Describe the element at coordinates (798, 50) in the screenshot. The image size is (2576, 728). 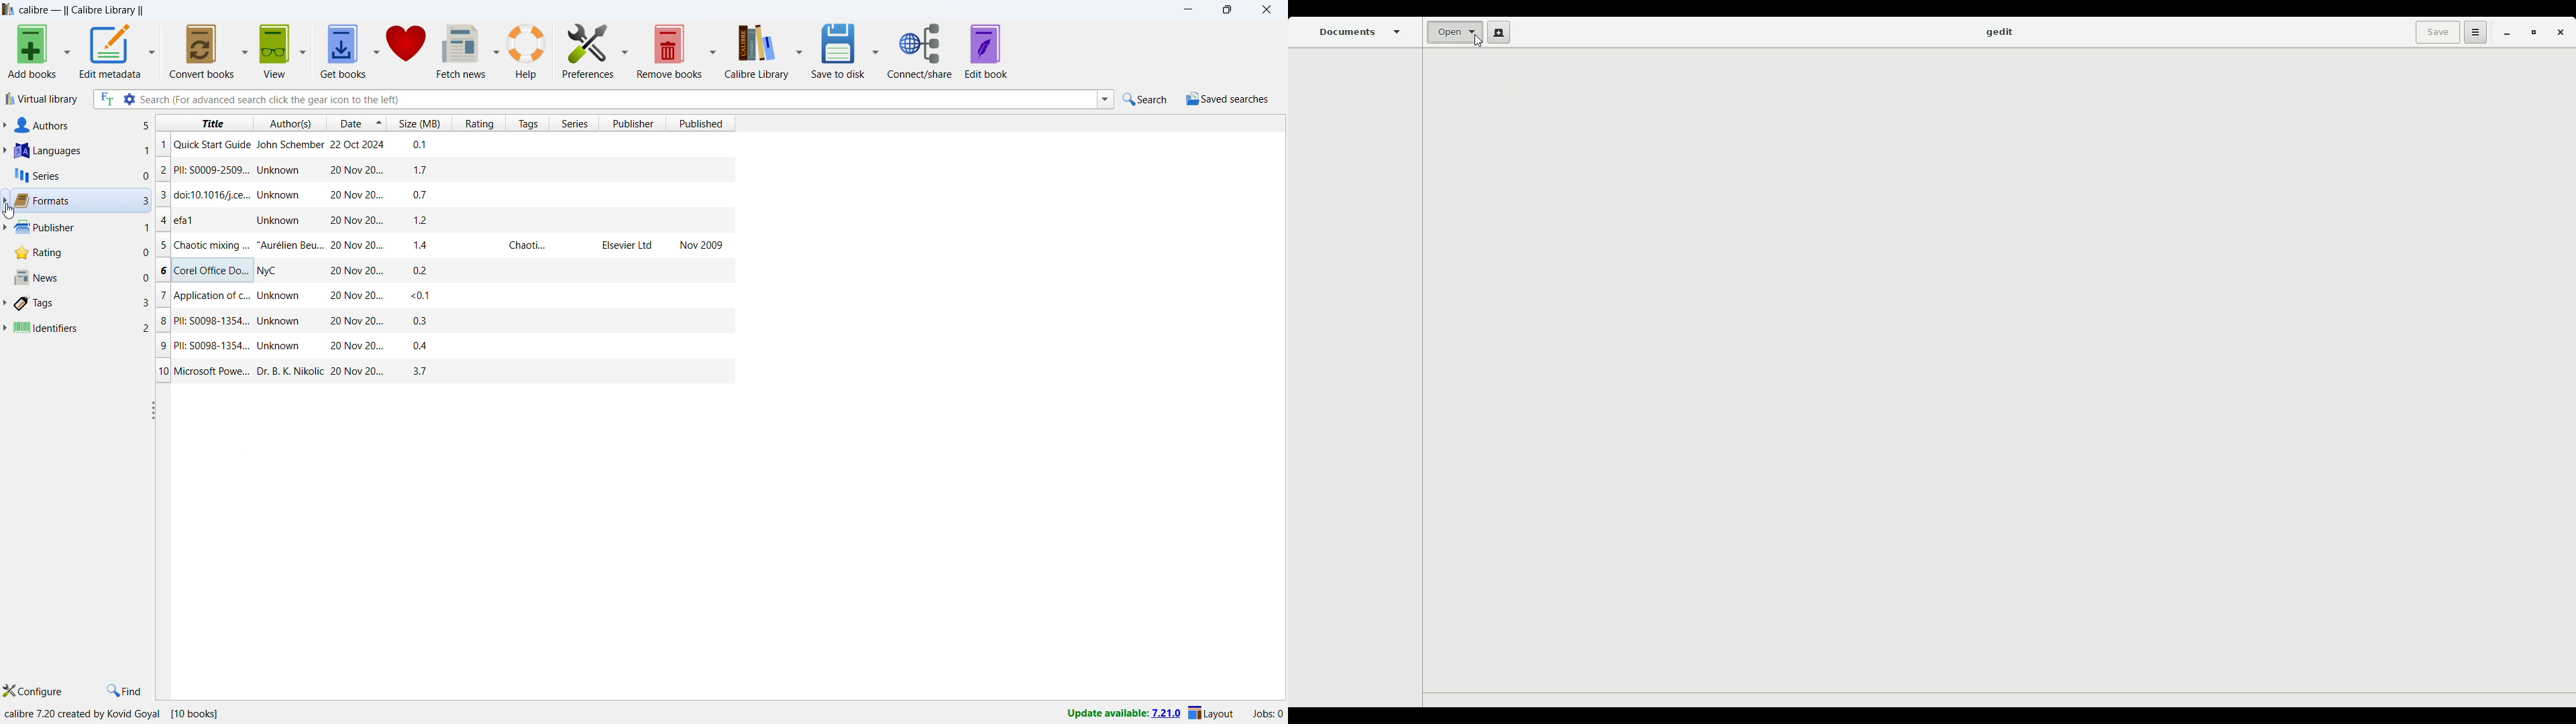
I see `calibre library options` at that location.